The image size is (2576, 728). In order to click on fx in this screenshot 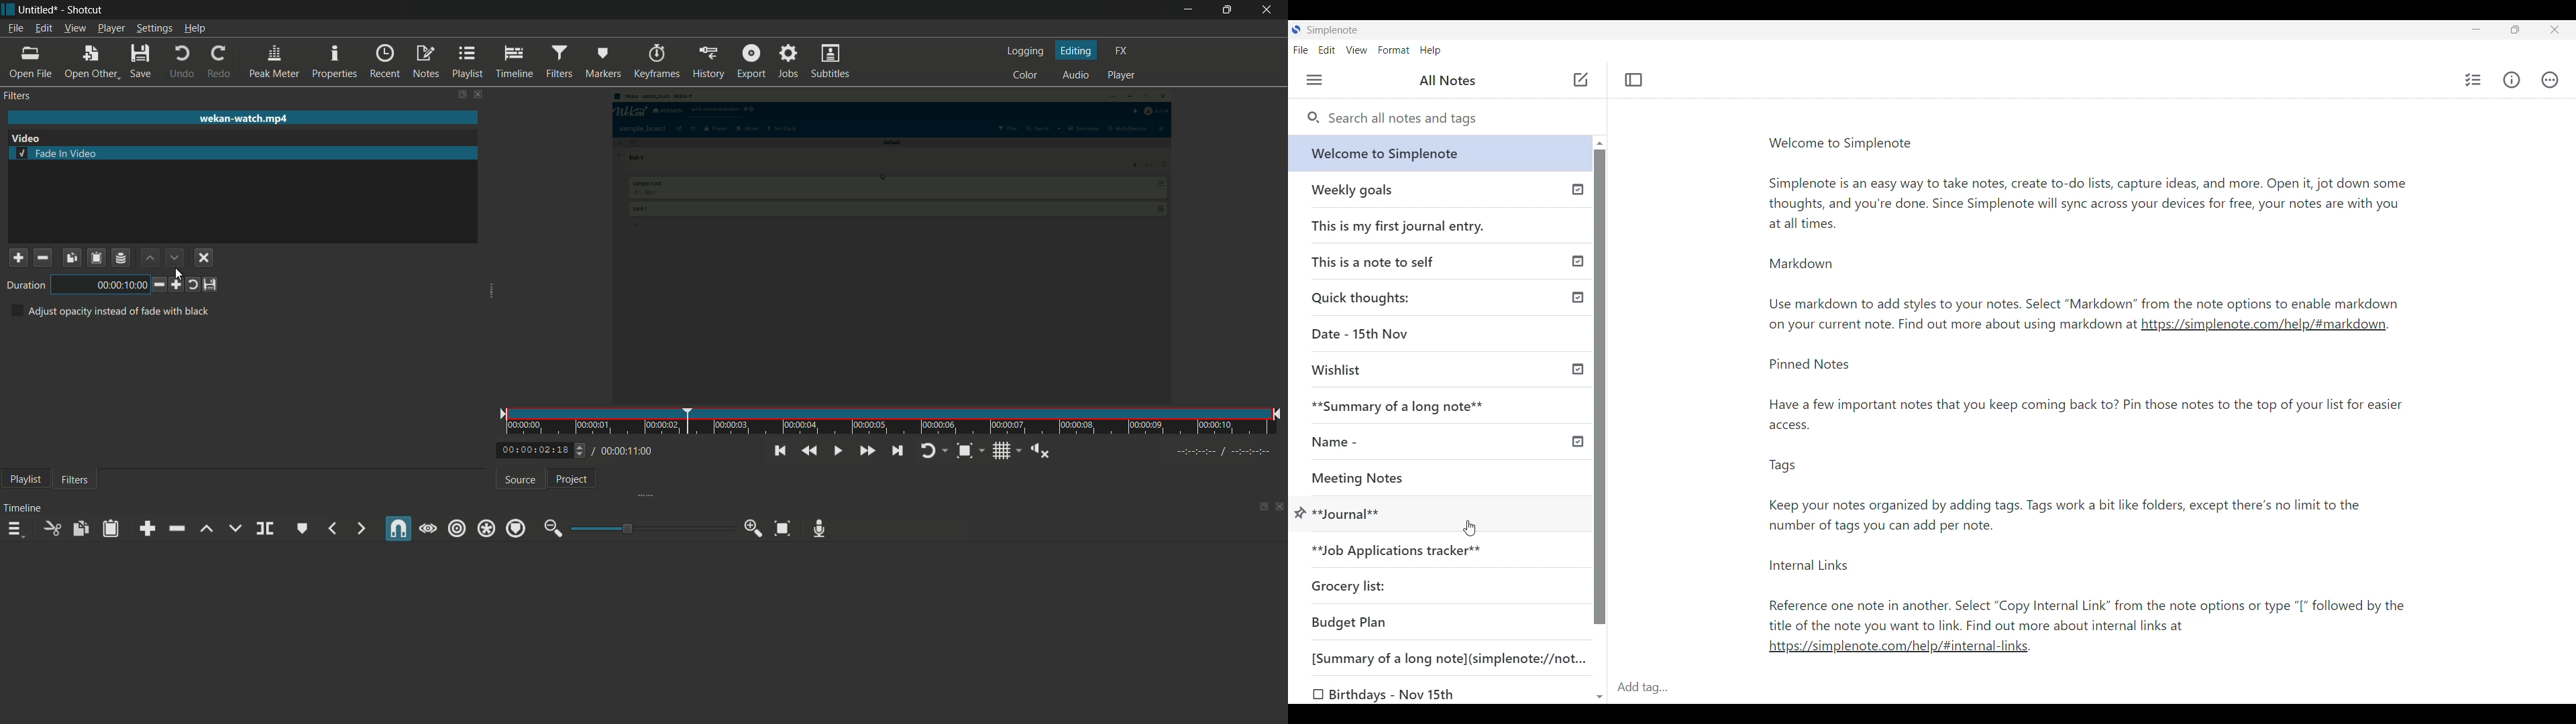, I will do `click(1122, 51)`.